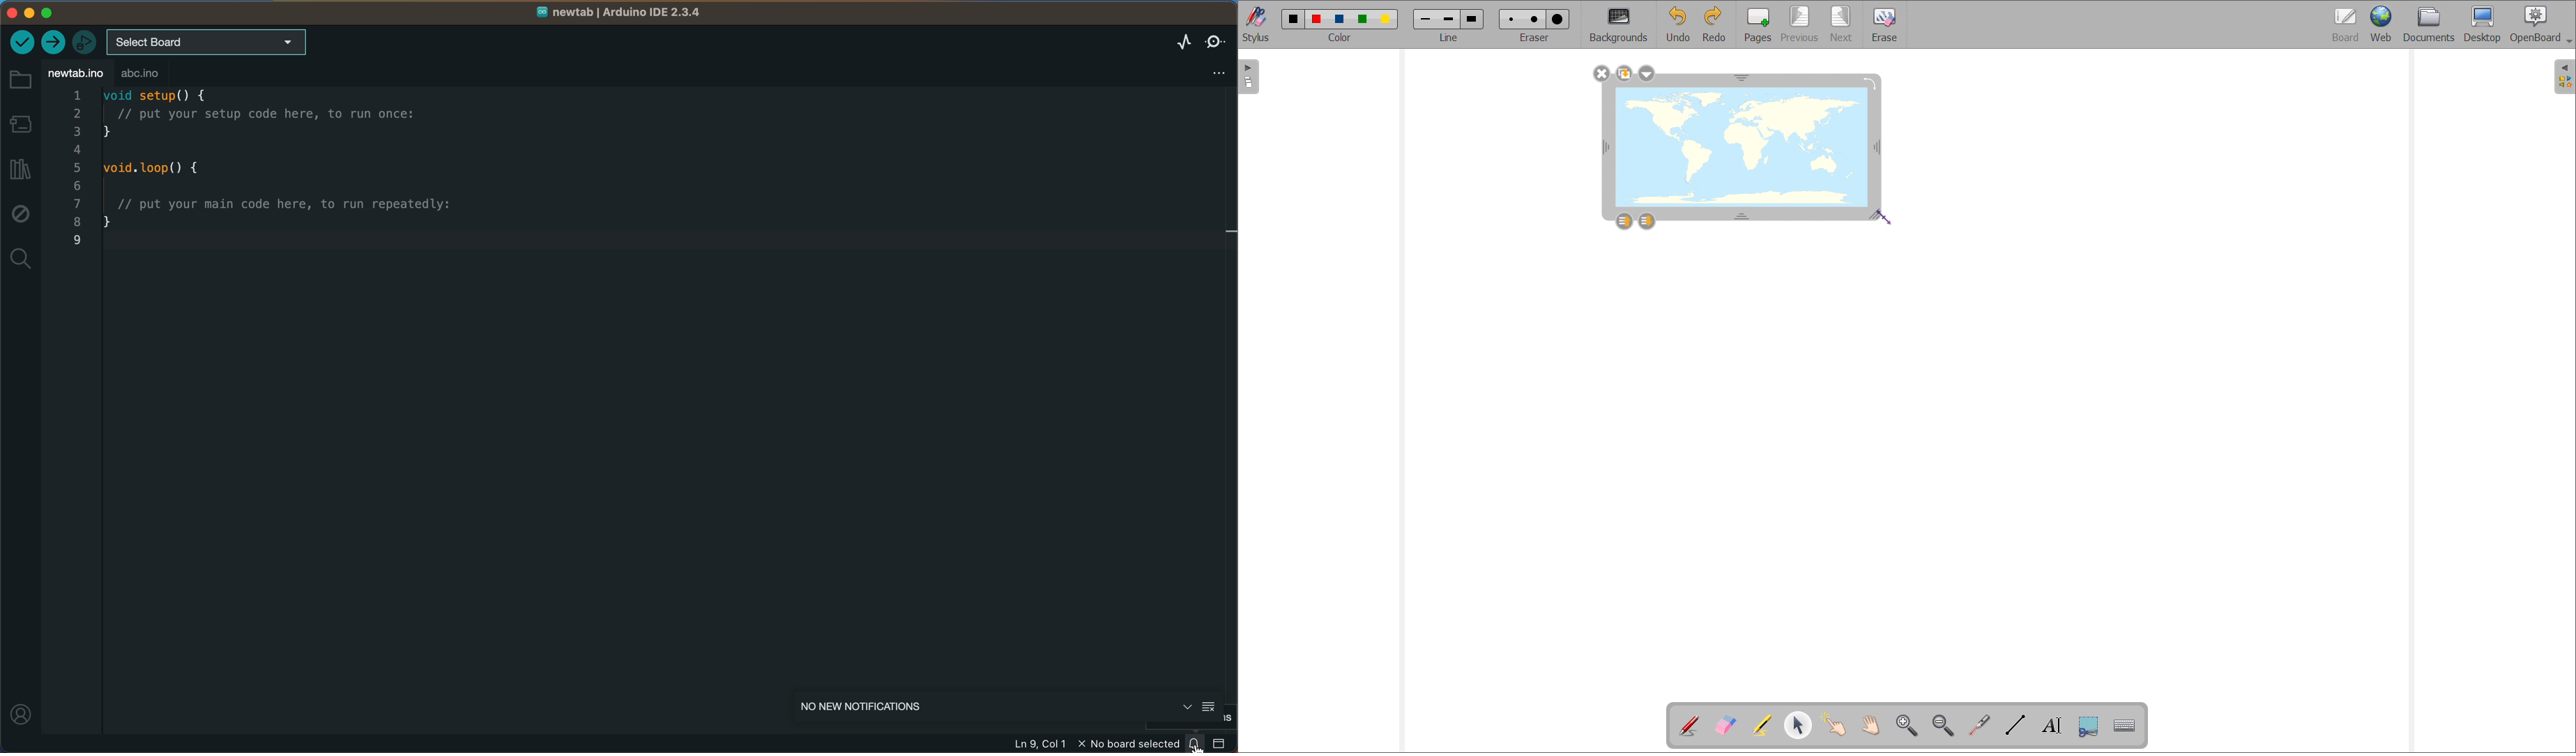  I want to click on serial monitor, so click(1213, 41).